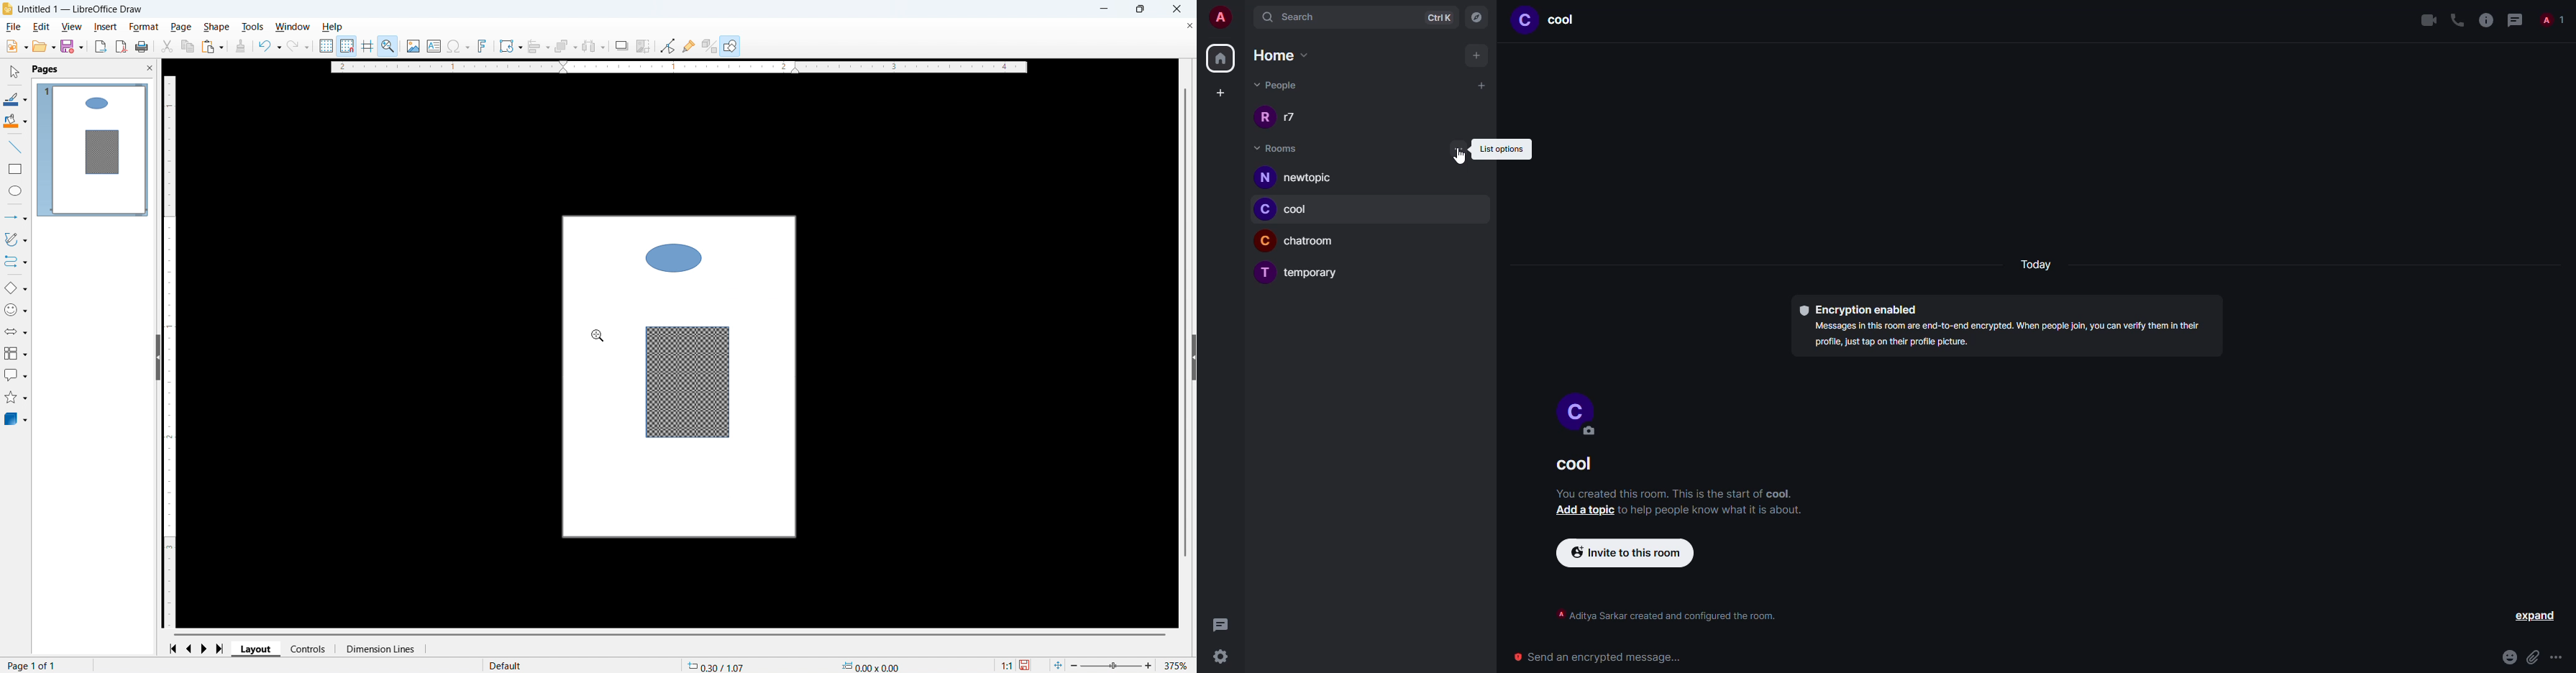 Image resolution: width=2576 pixels, height=700 pixels. Describe the element at coordinates (1219, 58) in the screenshot. I see `home` at that location.